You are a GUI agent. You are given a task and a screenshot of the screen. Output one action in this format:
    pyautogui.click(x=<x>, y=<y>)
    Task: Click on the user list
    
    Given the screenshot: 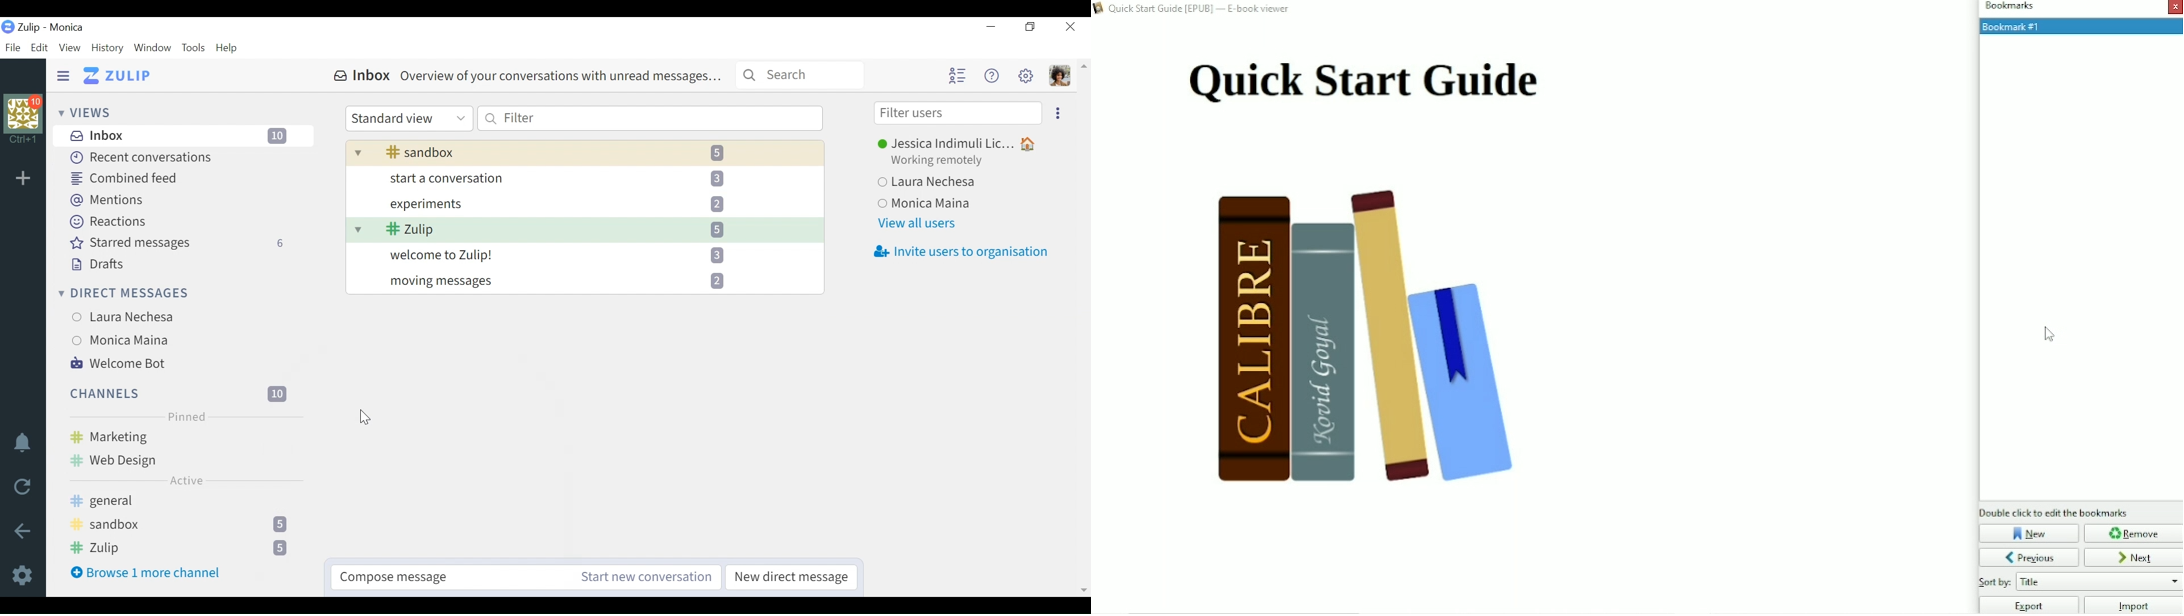 What is the action you would take?
    pyautogui.click(x=957, y=76)
    